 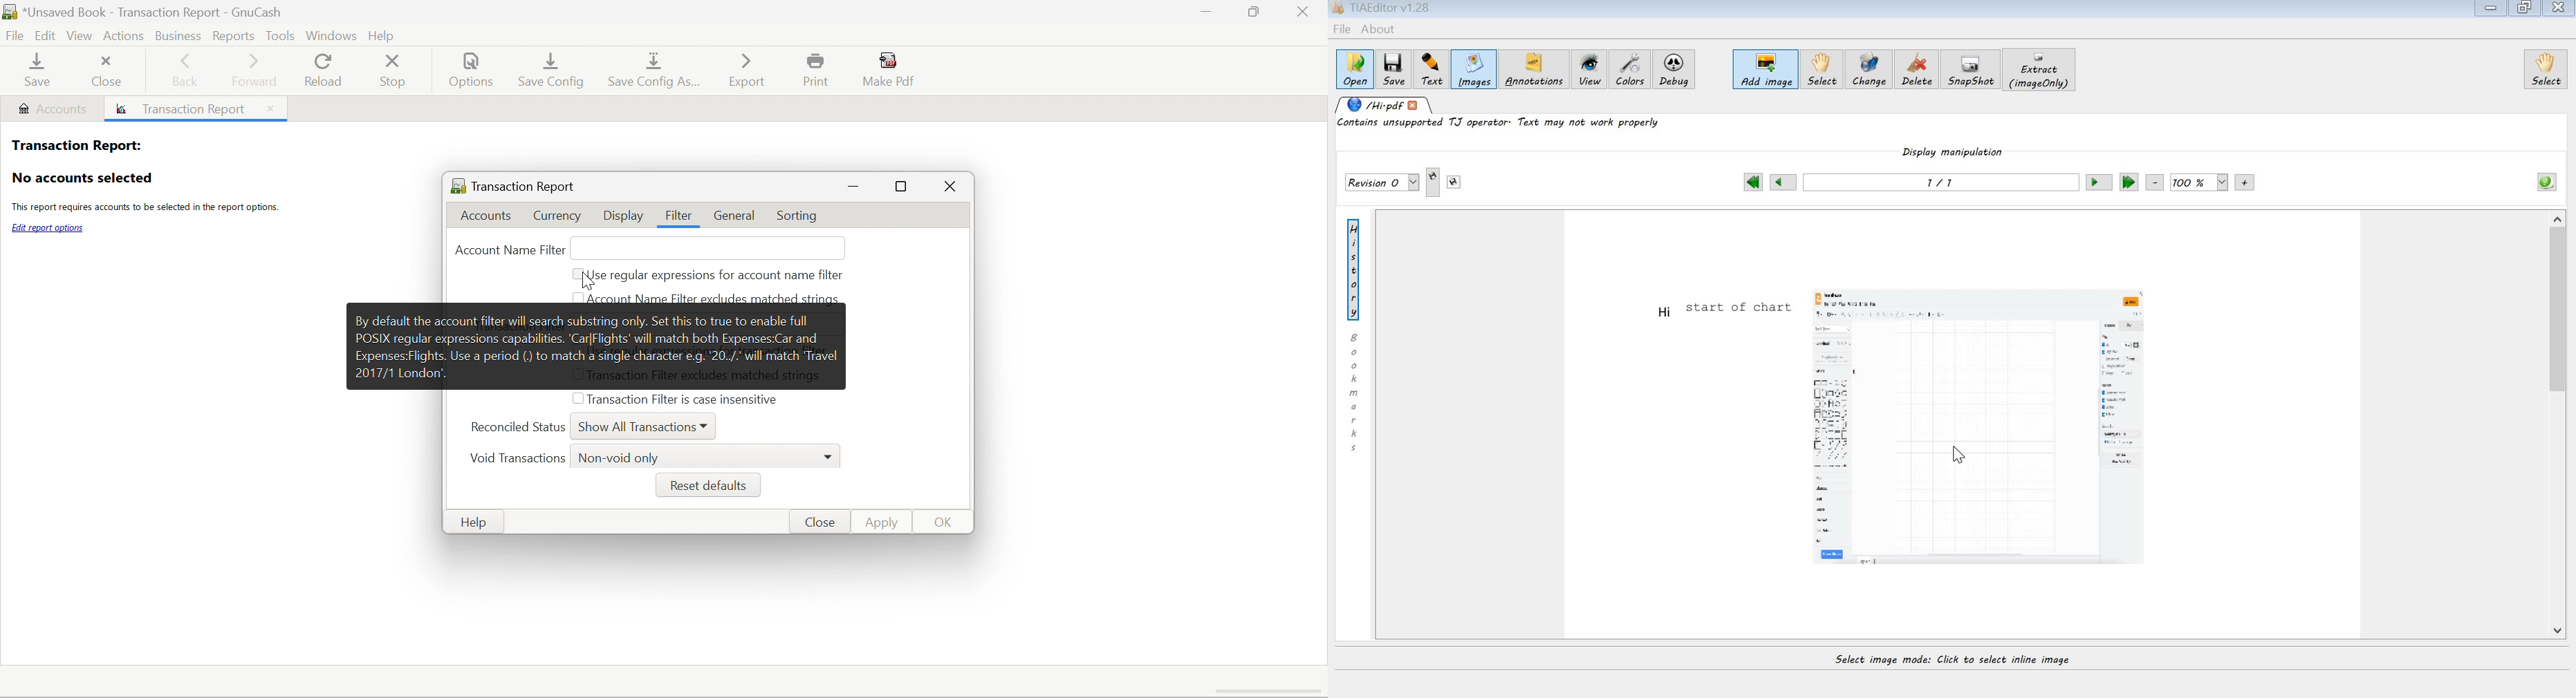 What do you see at coordinates (187, 72) in the screenshot?
I see `Back` at bounding box center [187, 72].